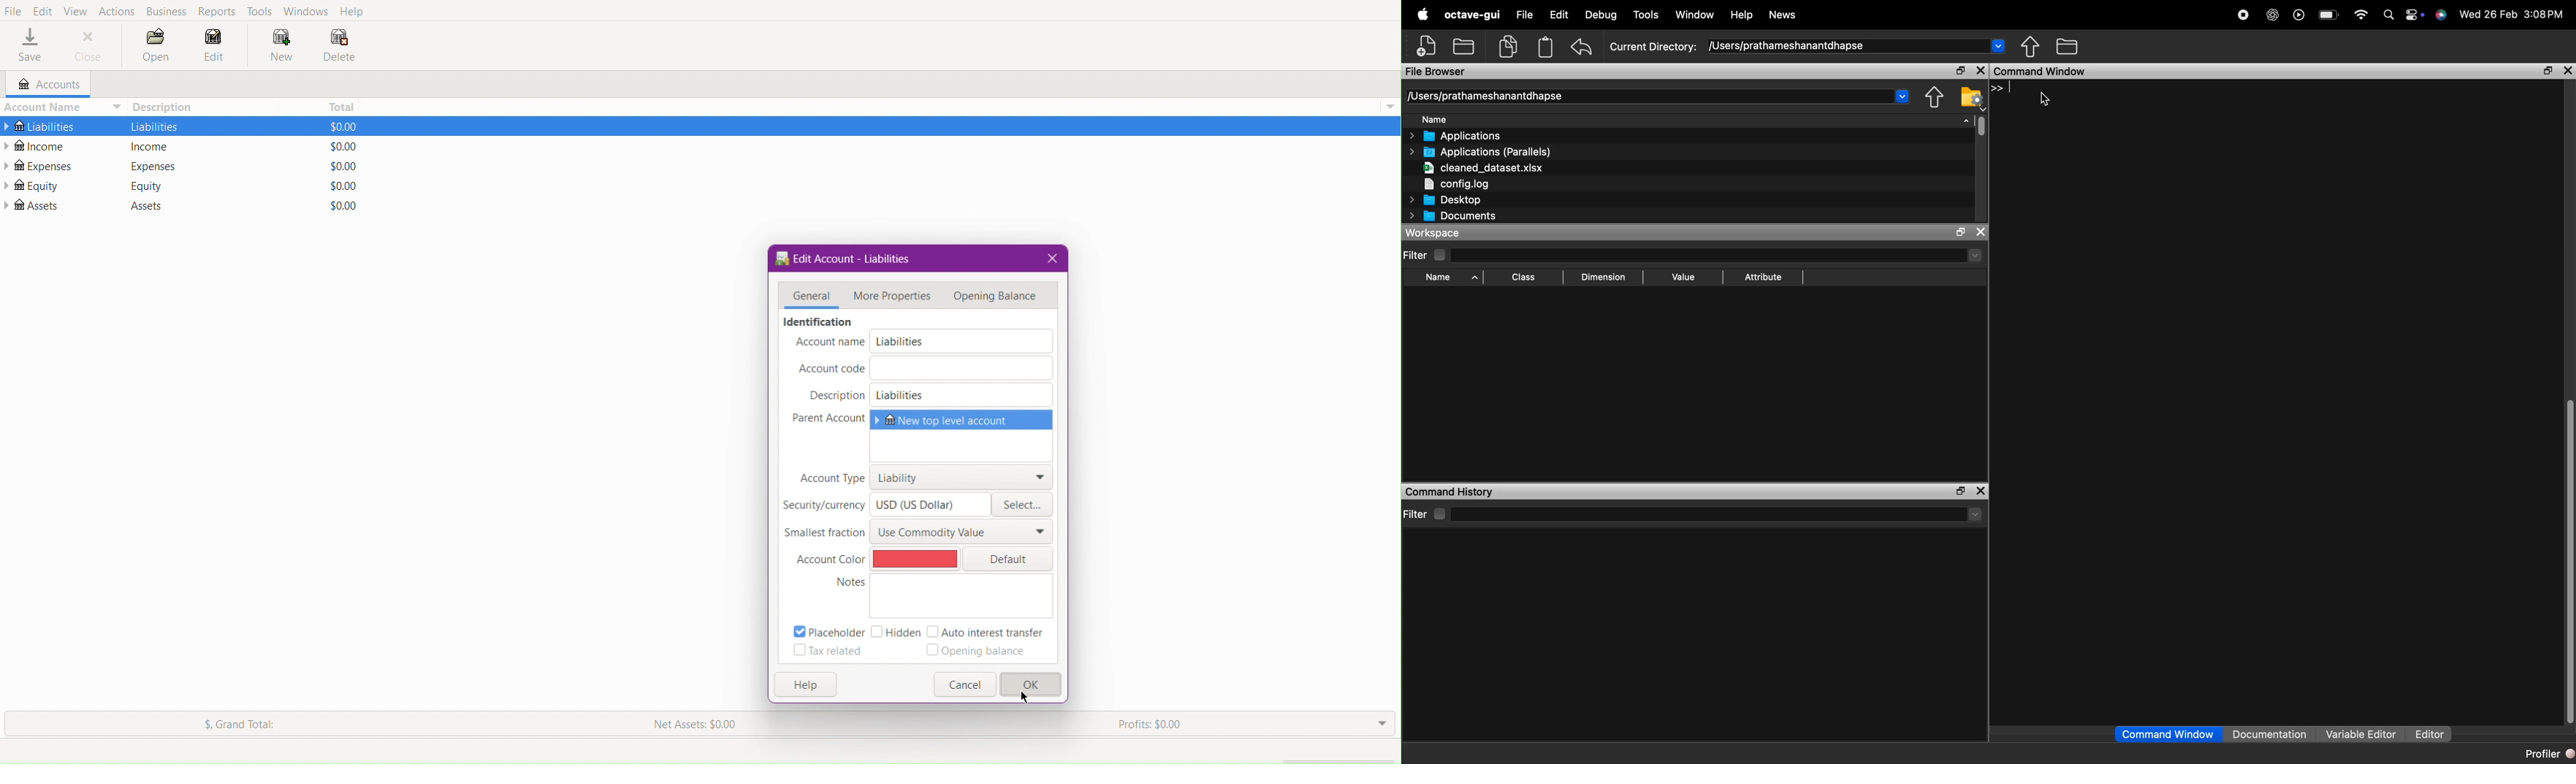 This screenshot has height=784, width=2576. Describe the element at coordinates (1472, 16) in the screenshot. I see `octave-gui` at that location.